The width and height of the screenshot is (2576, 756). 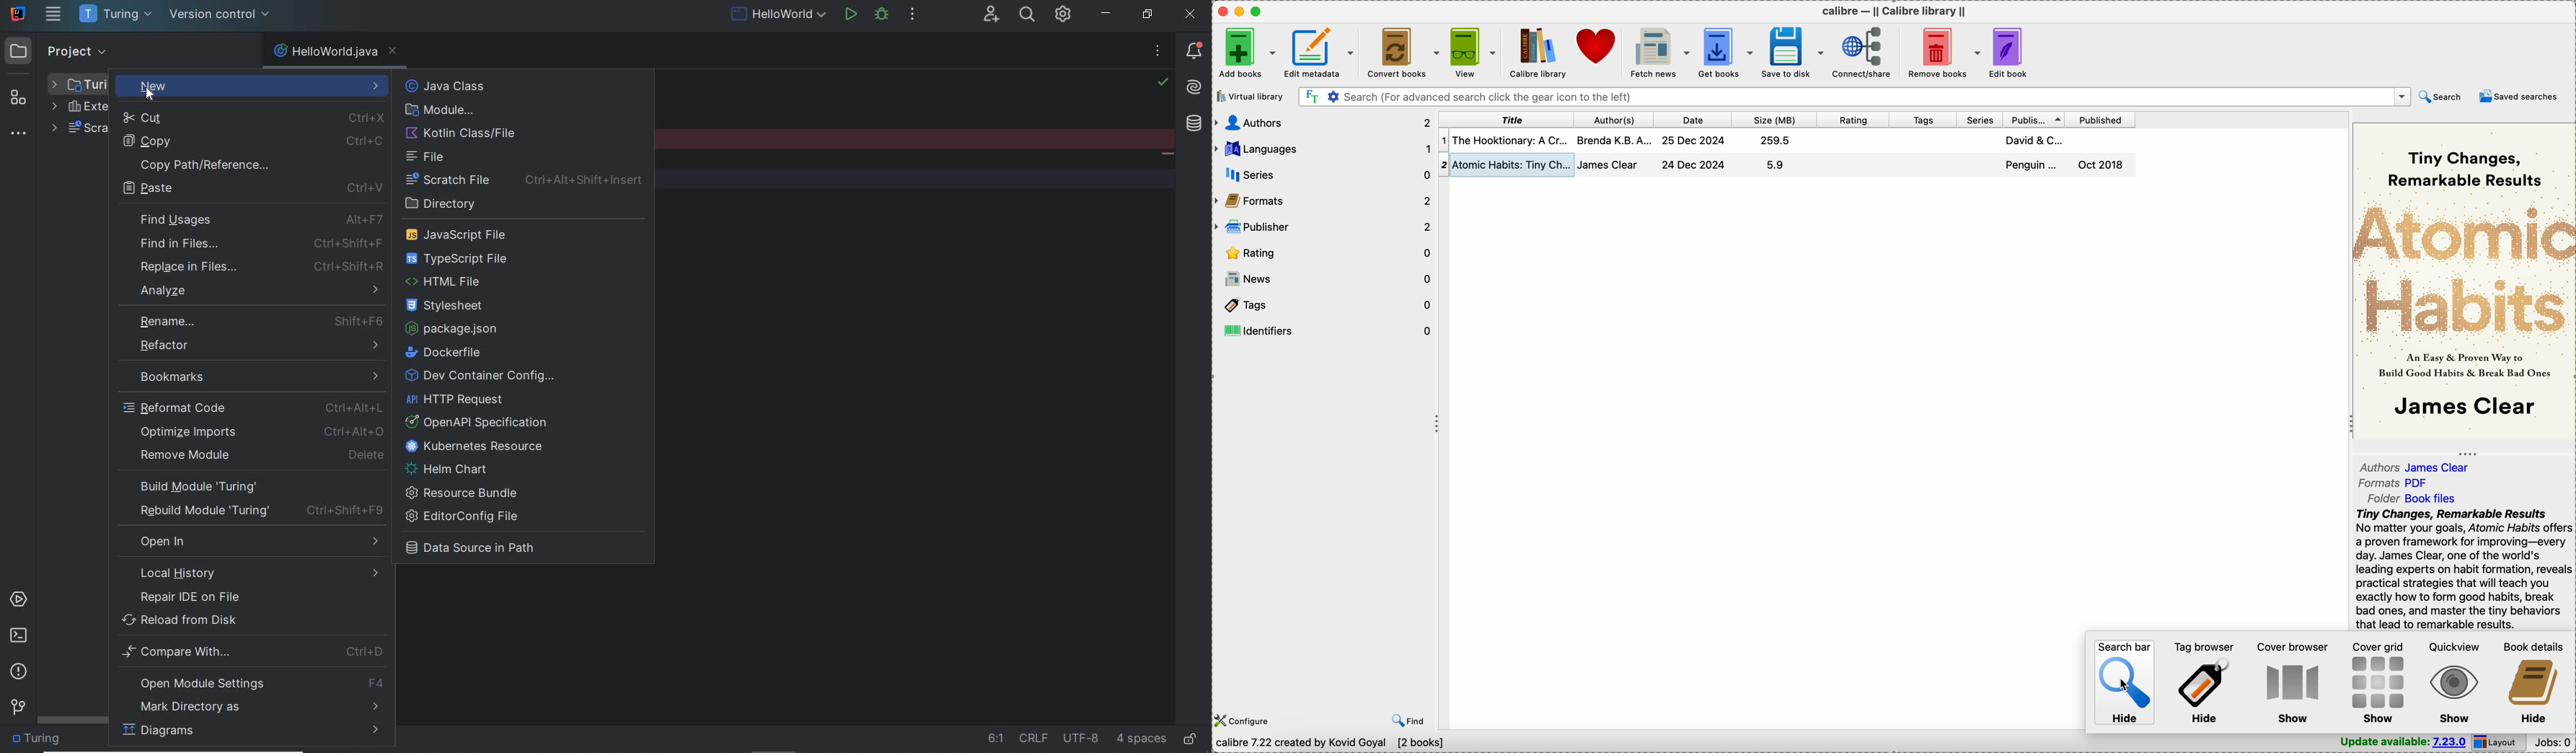 I want to click on dockerfile, so click(x=449, y=352).